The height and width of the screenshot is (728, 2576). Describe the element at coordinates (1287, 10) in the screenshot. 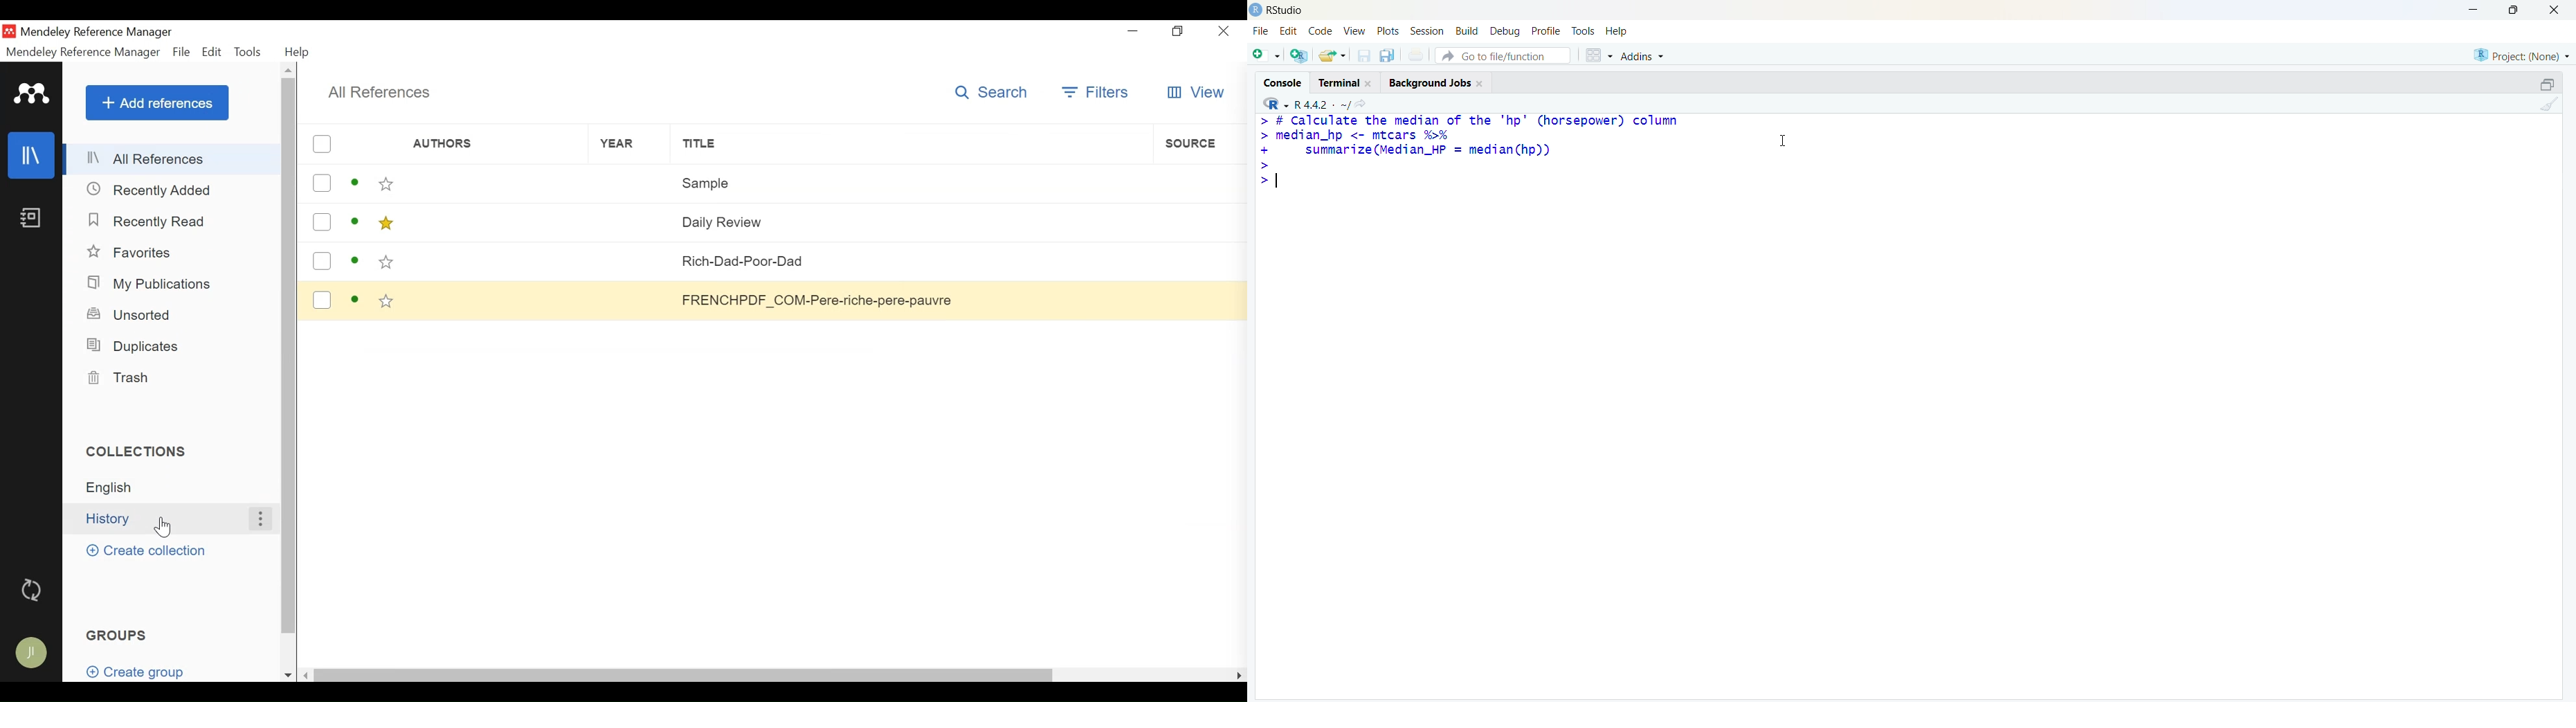

I see `RStudio` at that location.